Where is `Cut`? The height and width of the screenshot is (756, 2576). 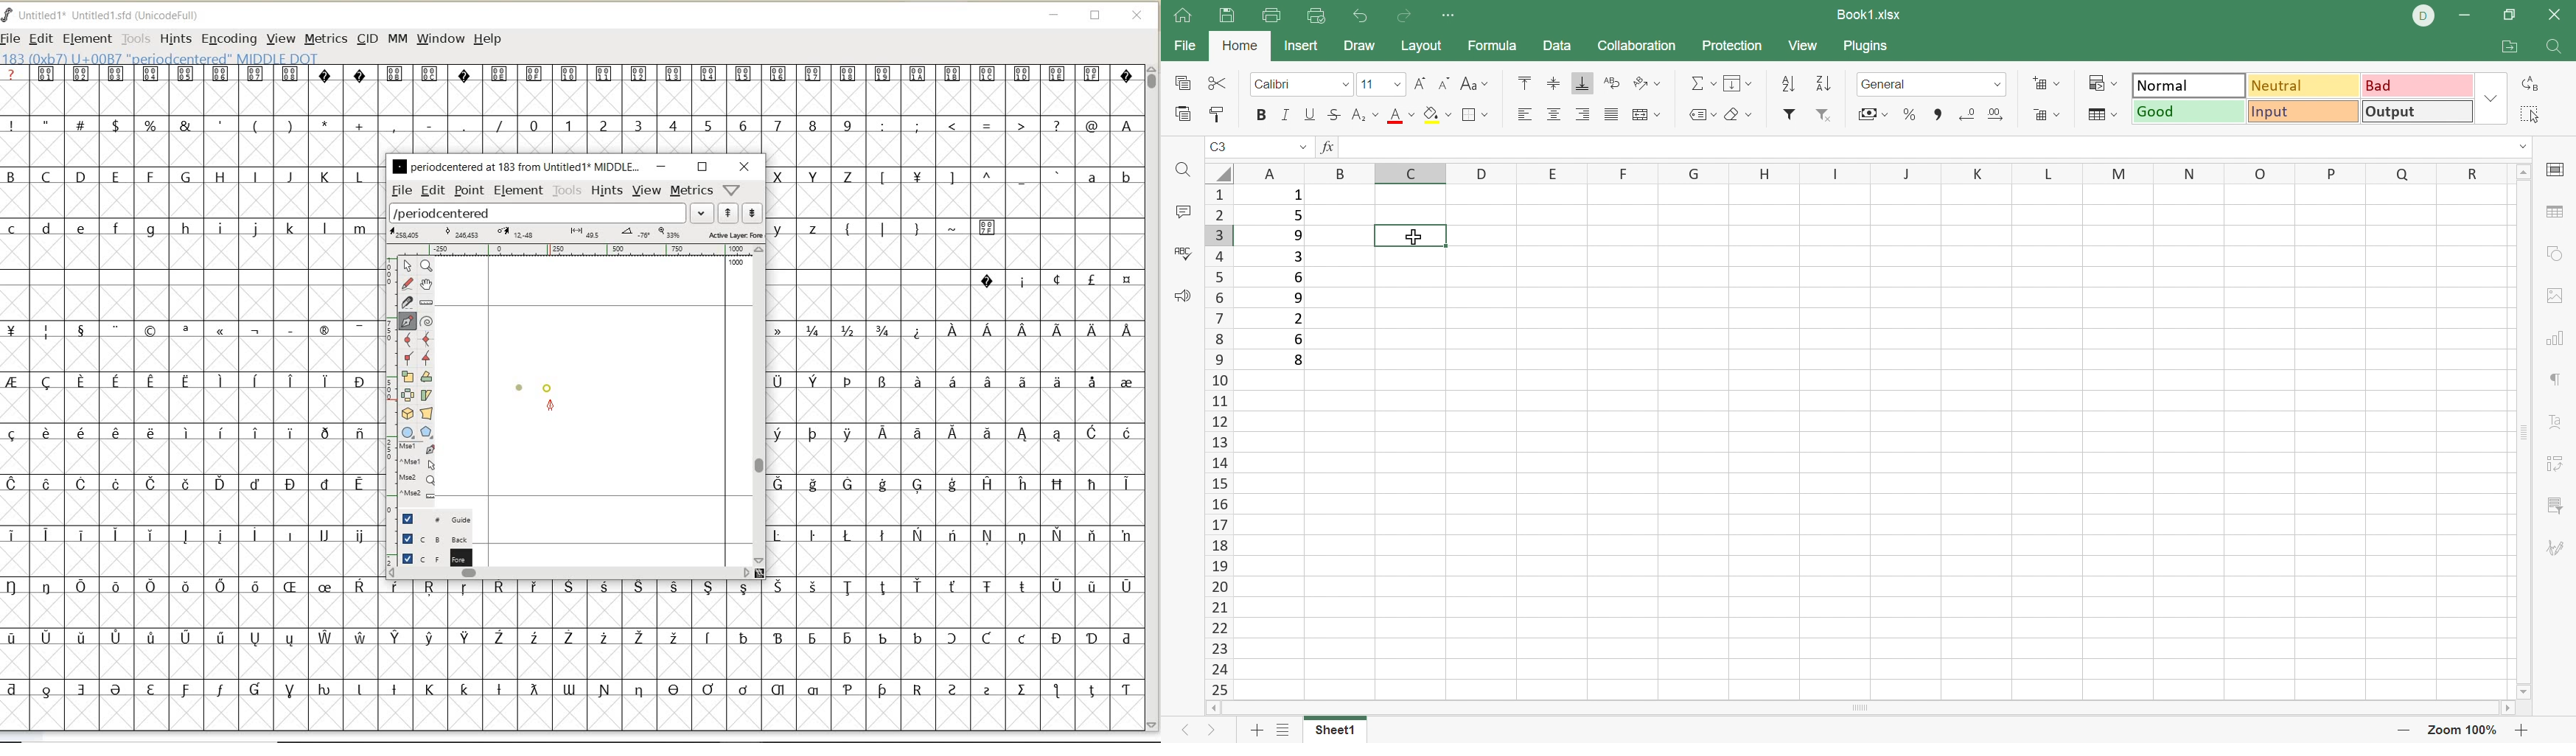 Cut is located at coordinates (1219, 82).